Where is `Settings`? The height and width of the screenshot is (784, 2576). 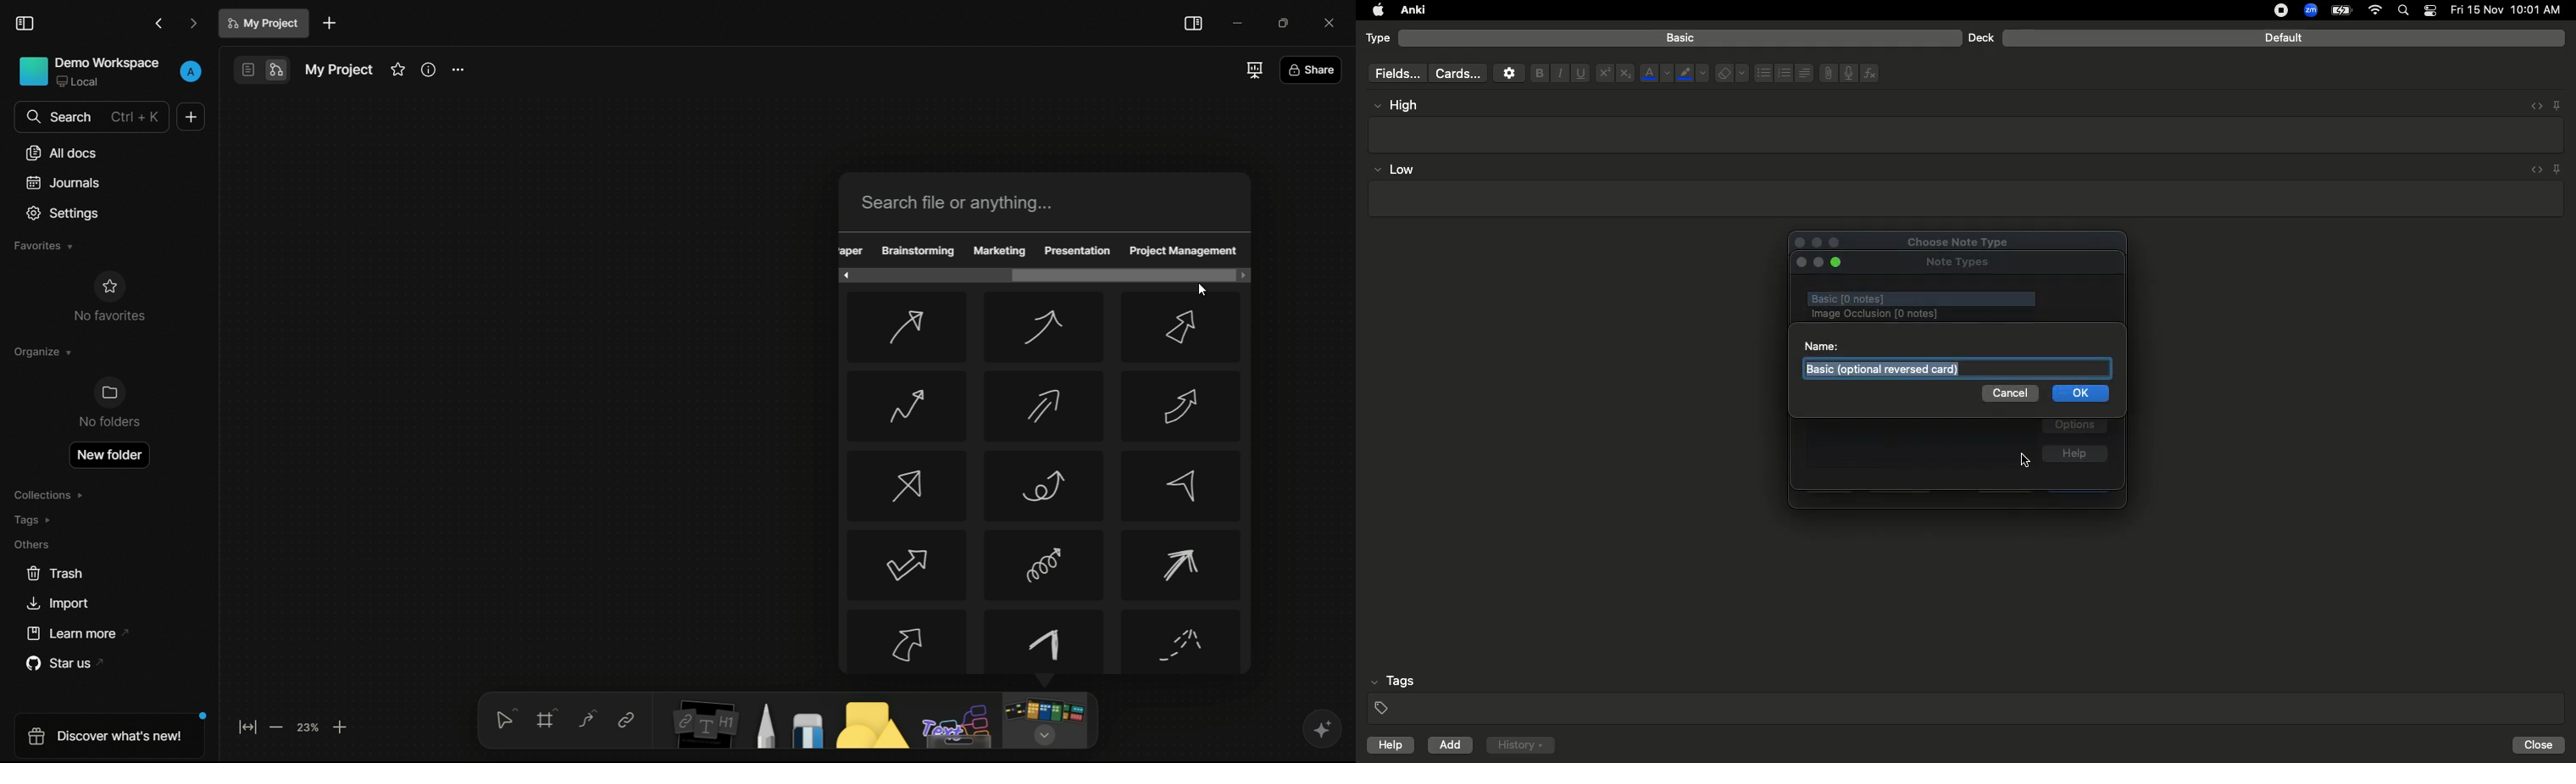
Settings is located at coordinates (1509, 73).